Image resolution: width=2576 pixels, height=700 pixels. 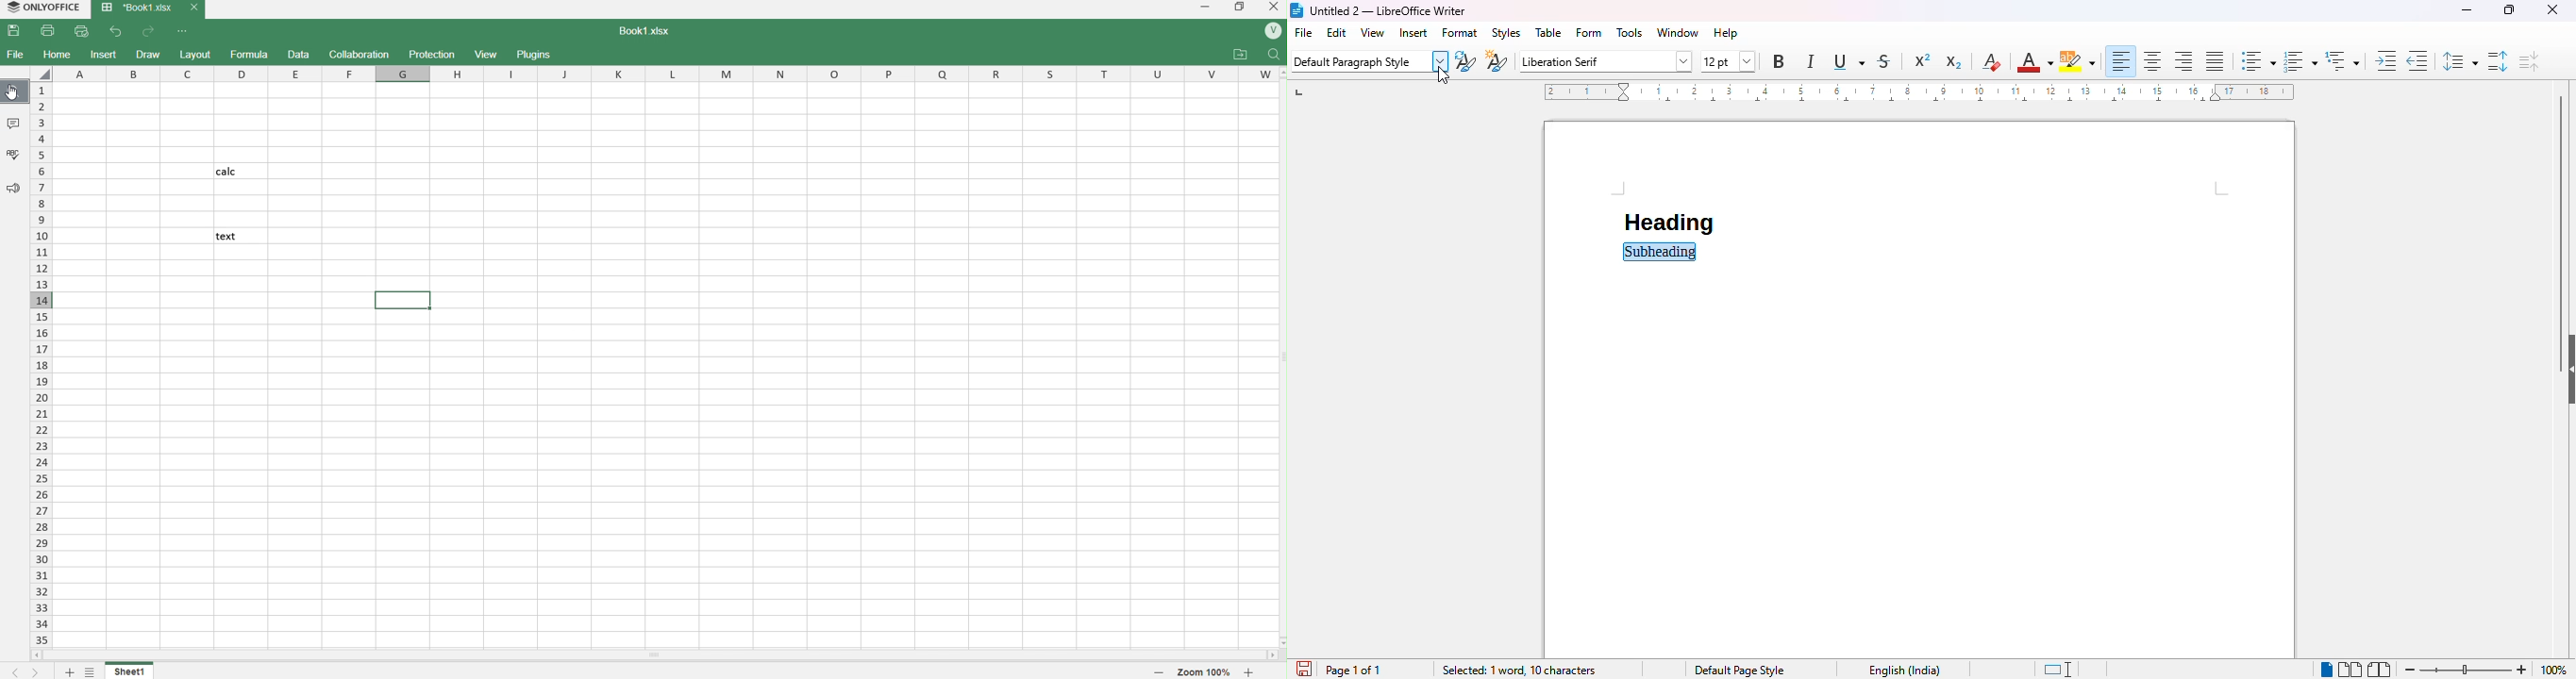 I want to click on zoom in or zoom out, so click(x=2465, y=669).